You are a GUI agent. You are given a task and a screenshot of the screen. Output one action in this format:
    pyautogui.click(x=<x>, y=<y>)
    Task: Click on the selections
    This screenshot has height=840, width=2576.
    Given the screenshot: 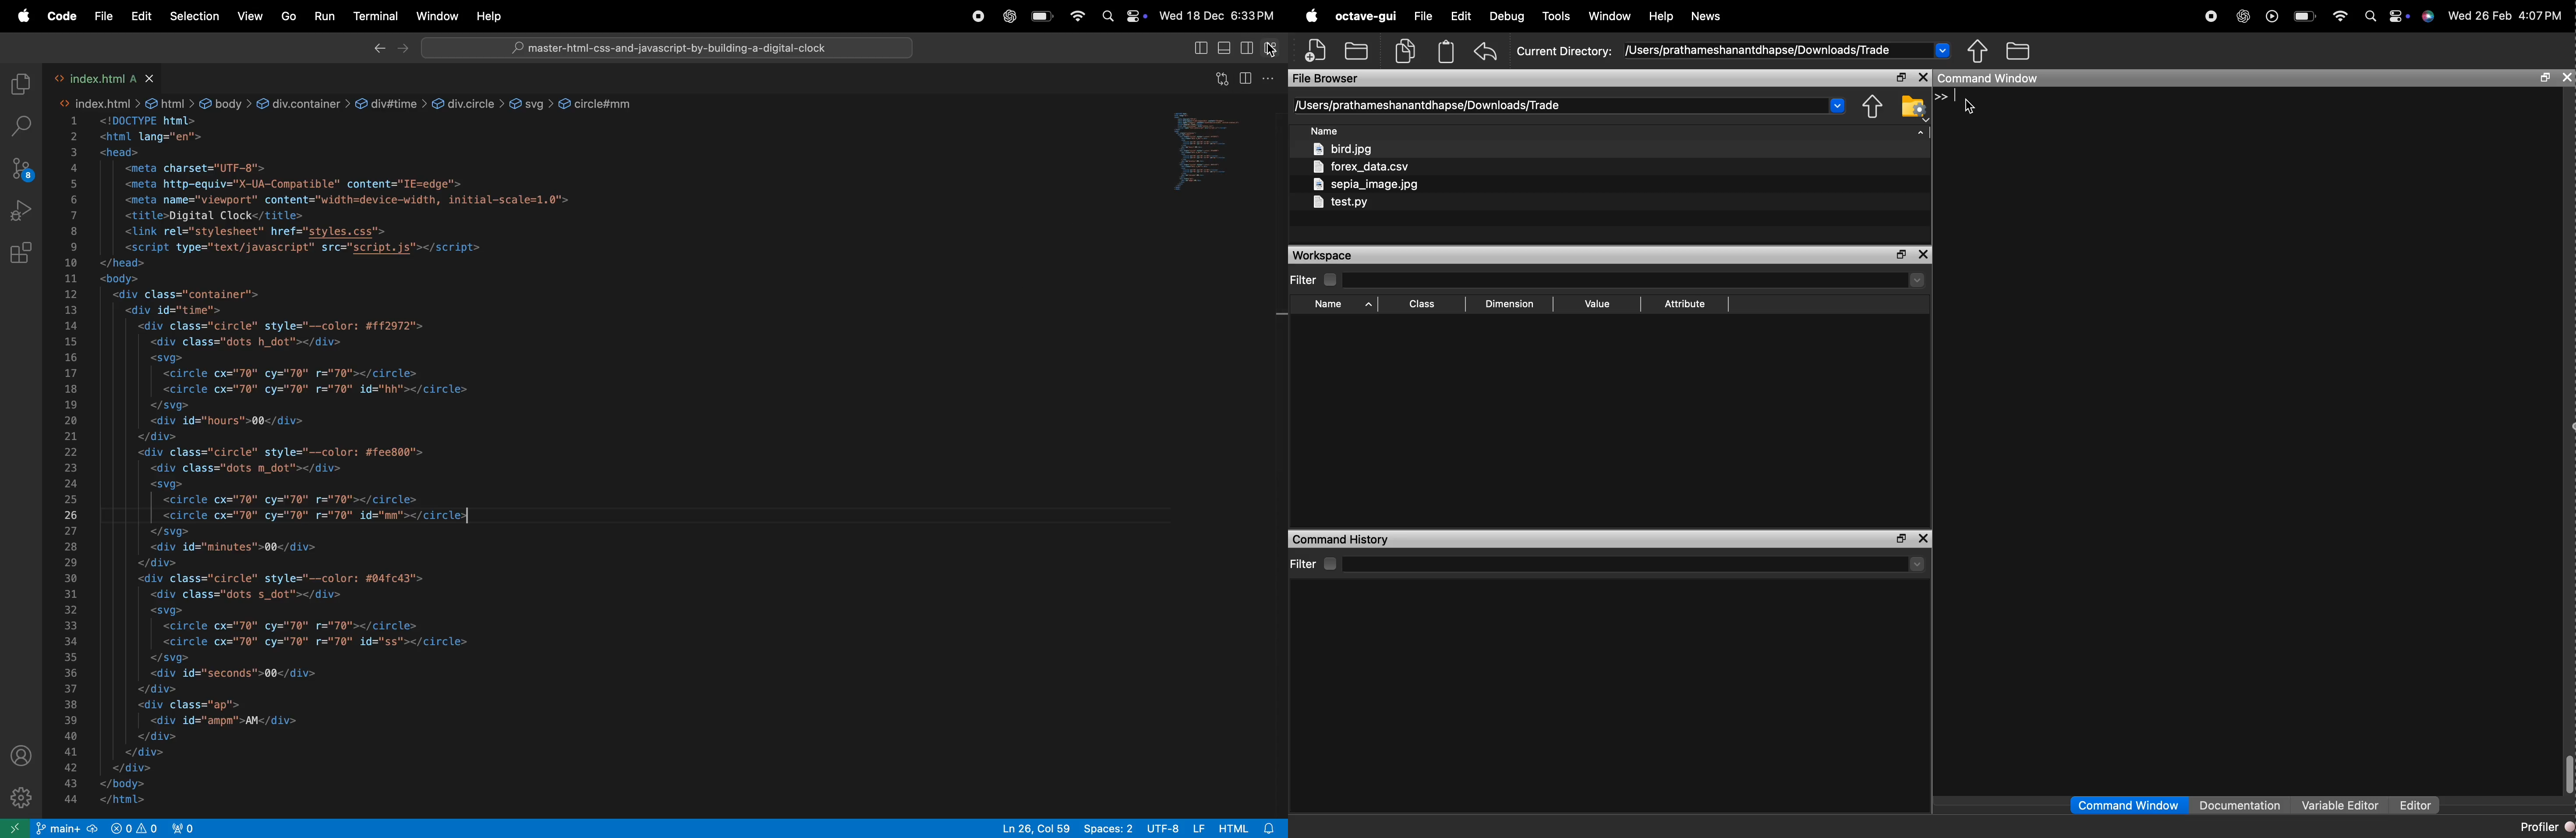 What is the action you would take?
    pyautogui.click(x=191, y=16)
    